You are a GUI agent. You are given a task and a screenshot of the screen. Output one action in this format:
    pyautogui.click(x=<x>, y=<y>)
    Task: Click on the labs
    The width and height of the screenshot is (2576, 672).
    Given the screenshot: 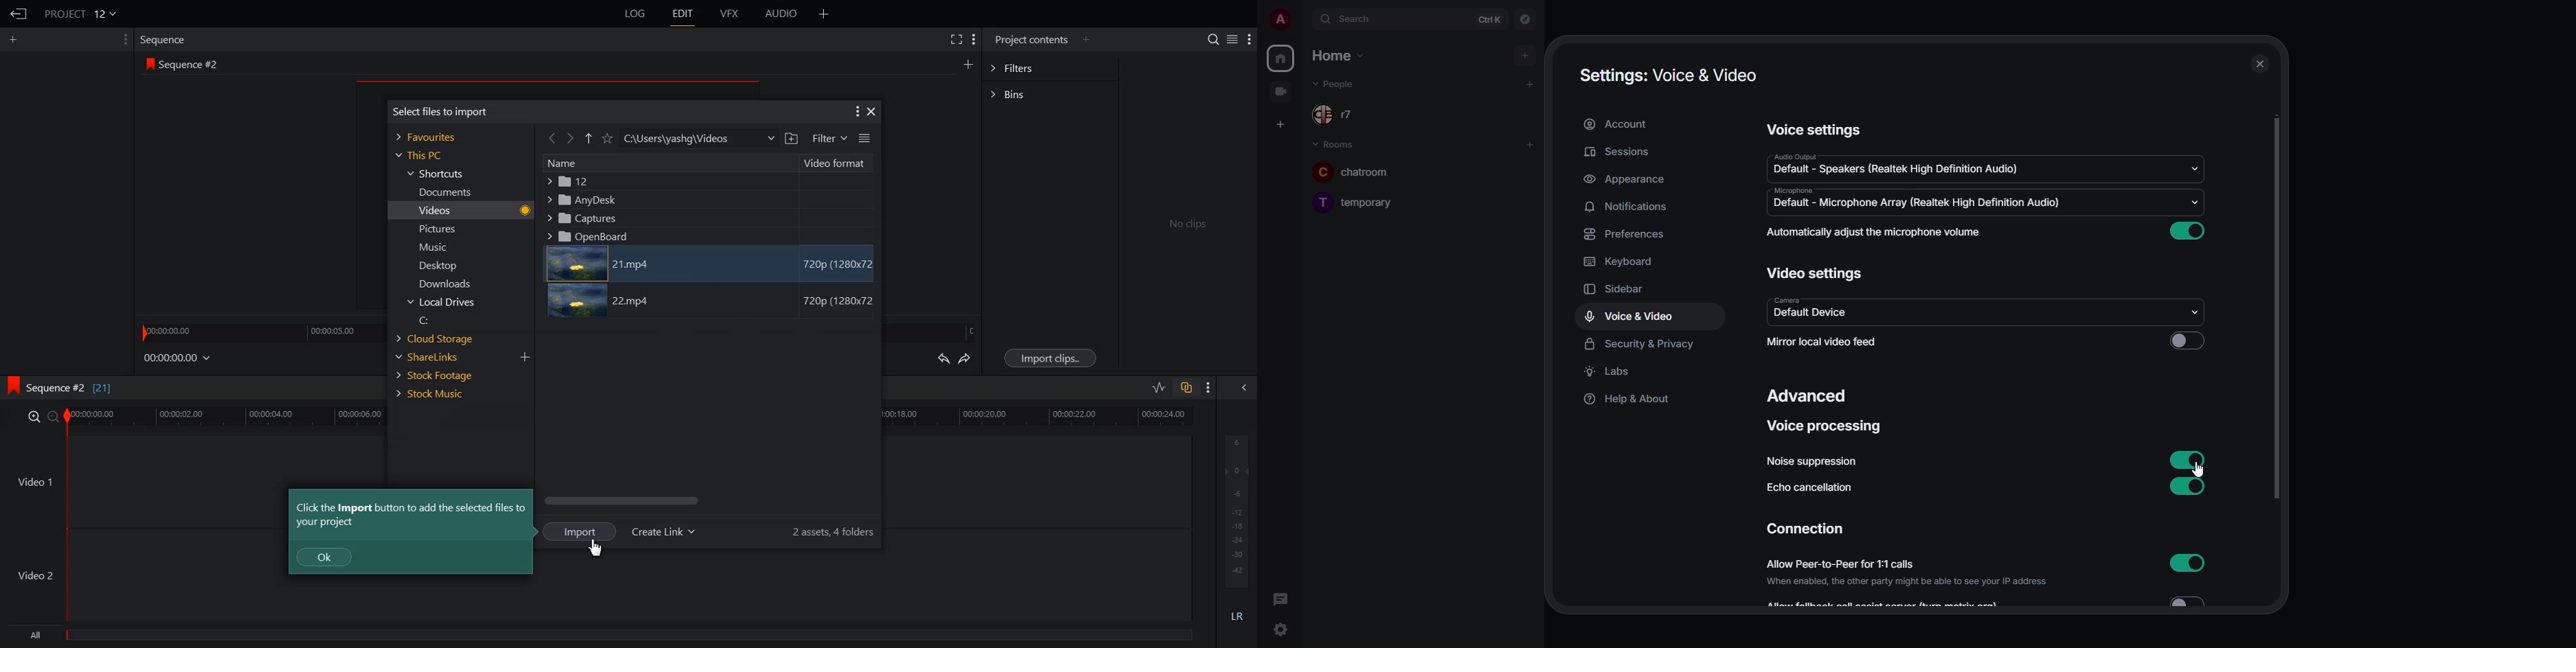 What is the action you would take?
    pyautogui.click(x=1610, y=371)
    